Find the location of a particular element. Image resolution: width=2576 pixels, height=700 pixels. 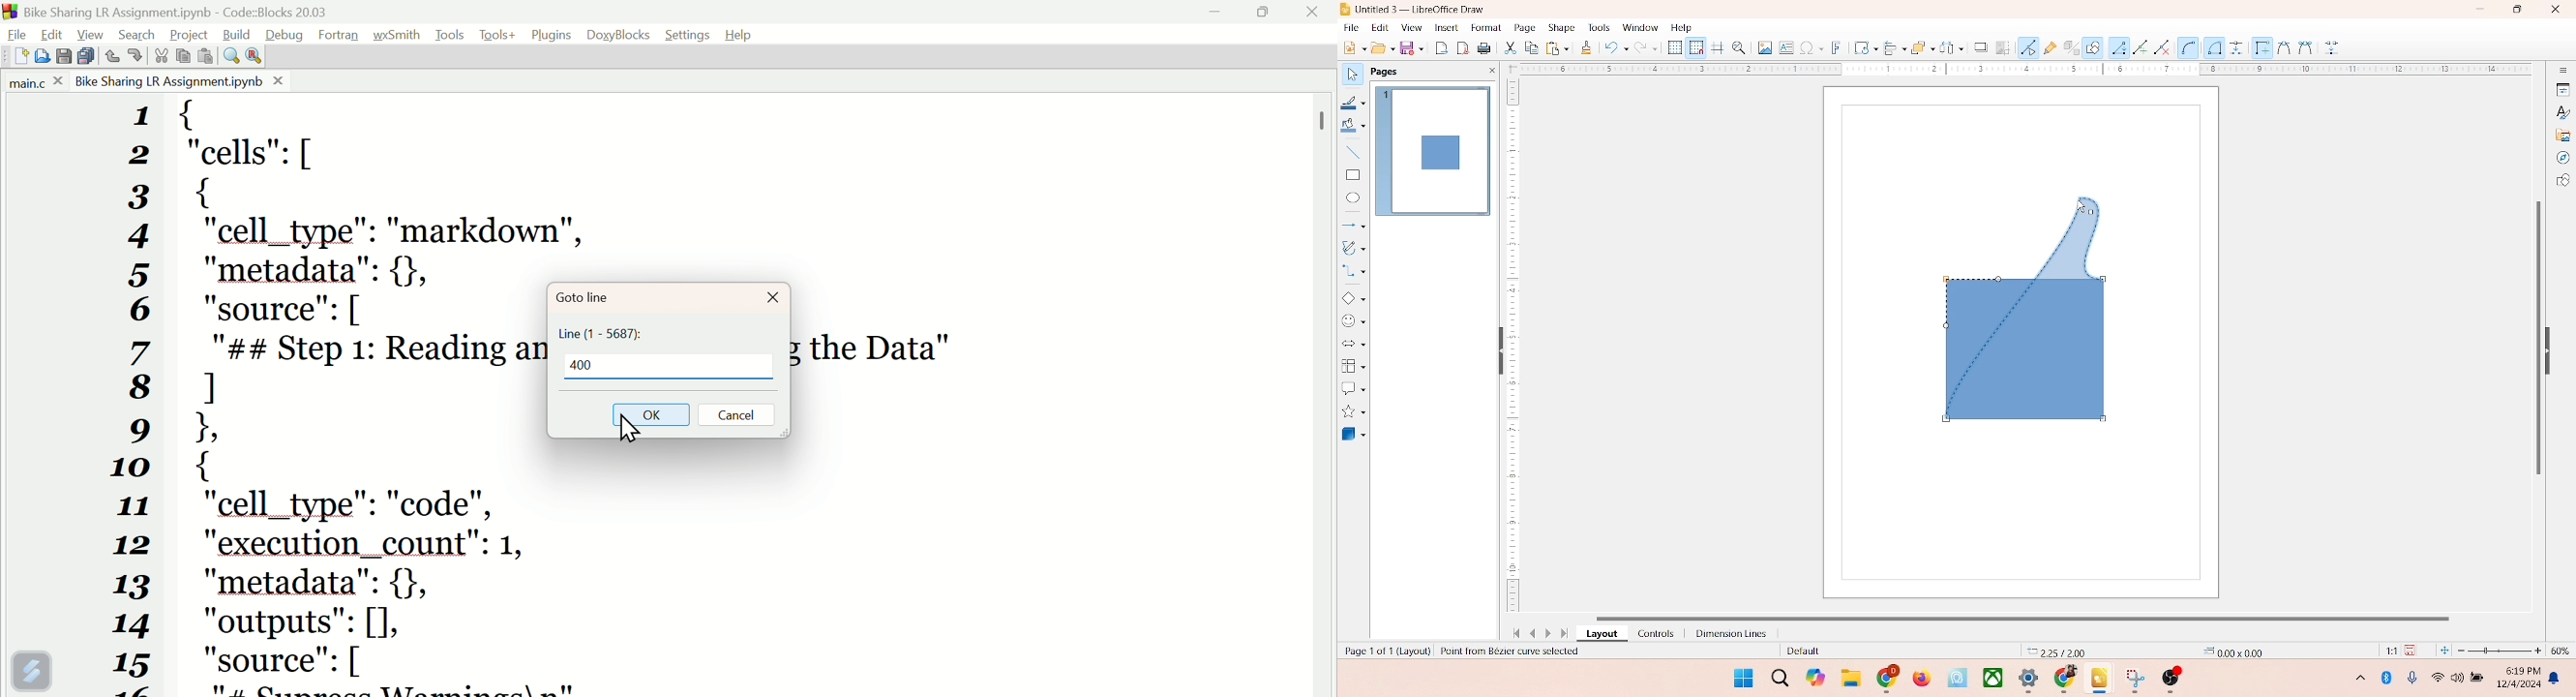

Line (1-5687) is located at coordinates (612, 333).